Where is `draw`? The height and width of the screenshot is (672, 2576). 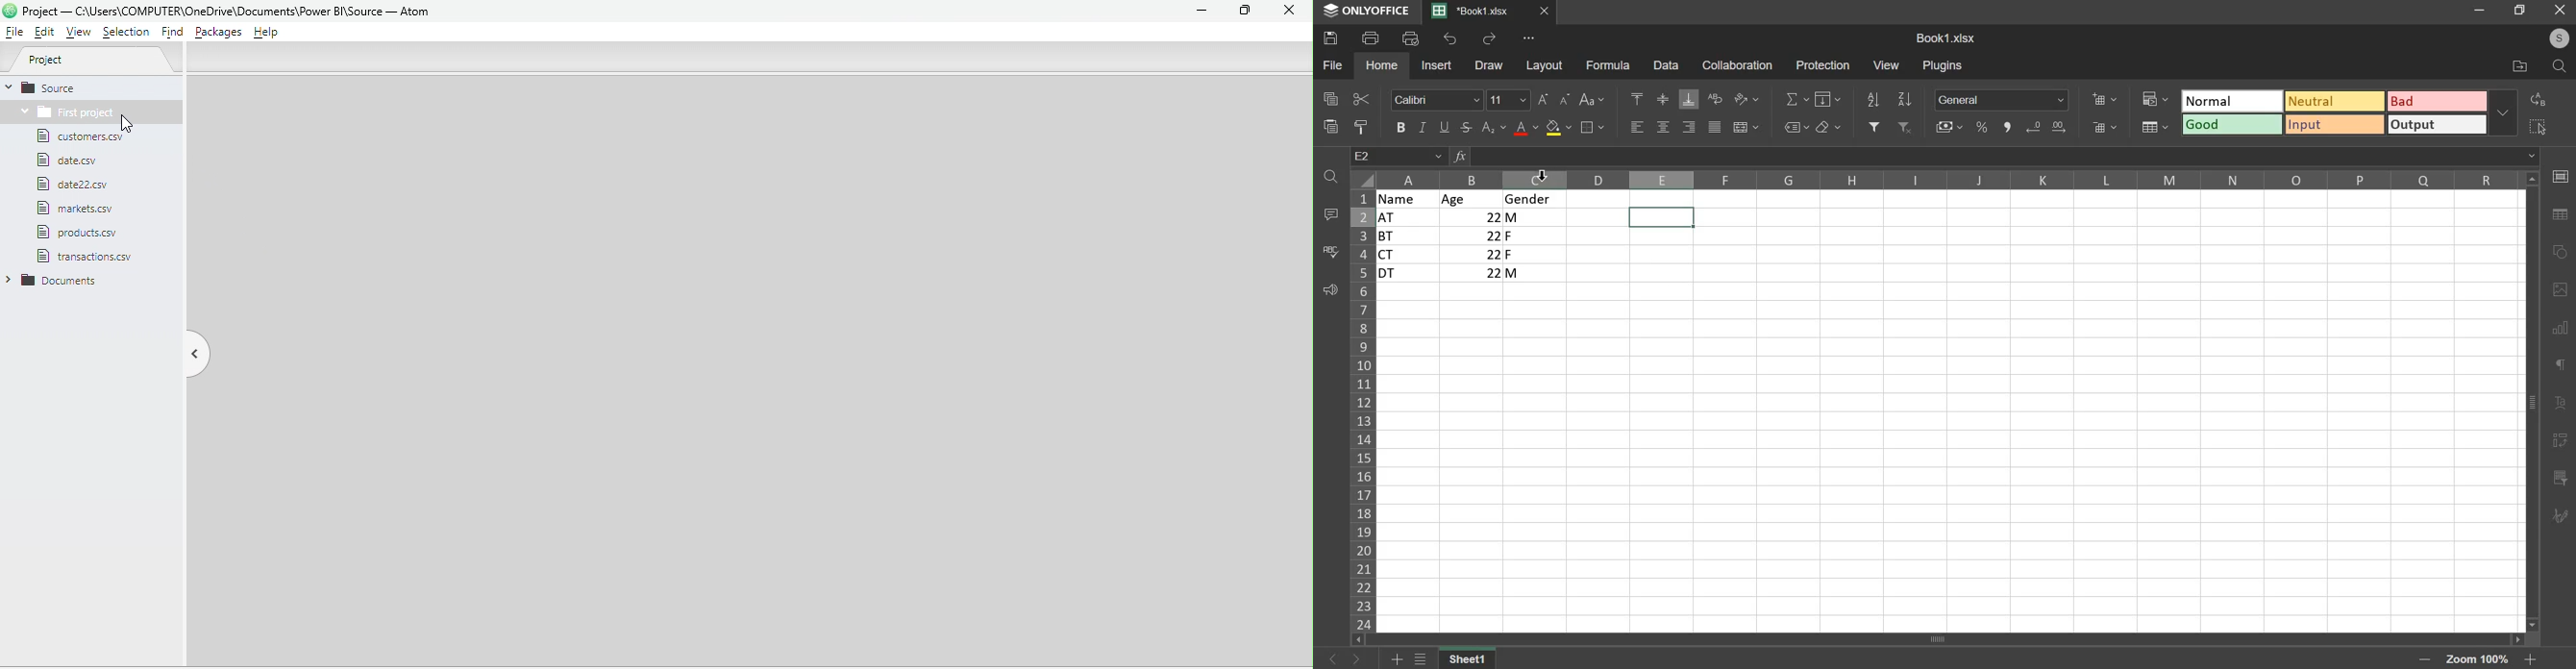 draw is located at coordinates (1490, 65).